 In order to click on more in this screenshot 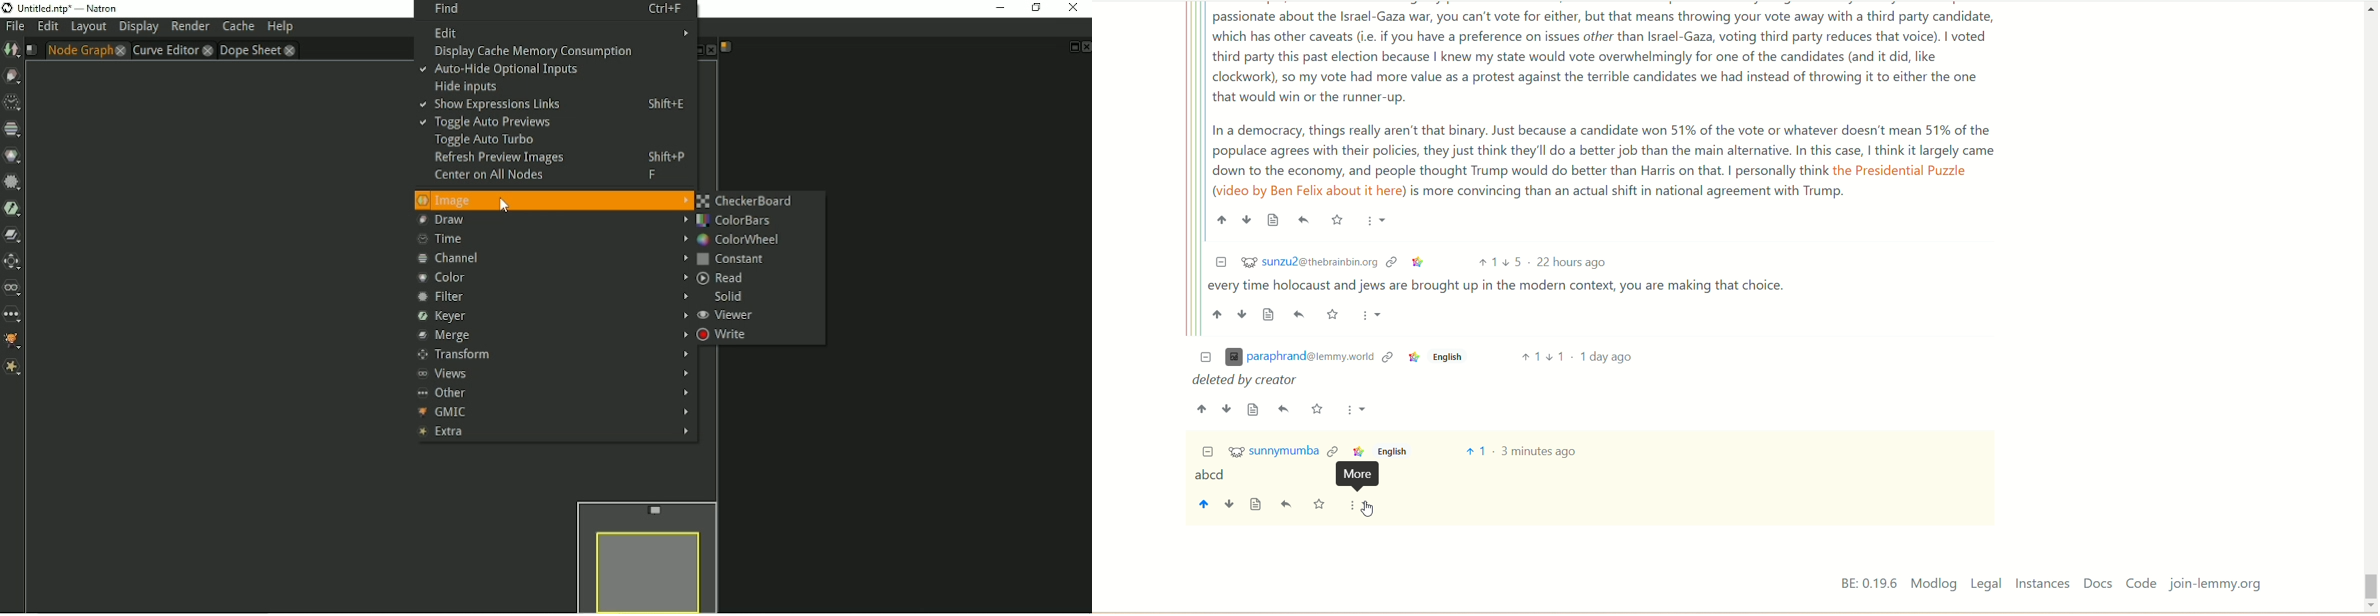, I will do `click(1362, 475)`.